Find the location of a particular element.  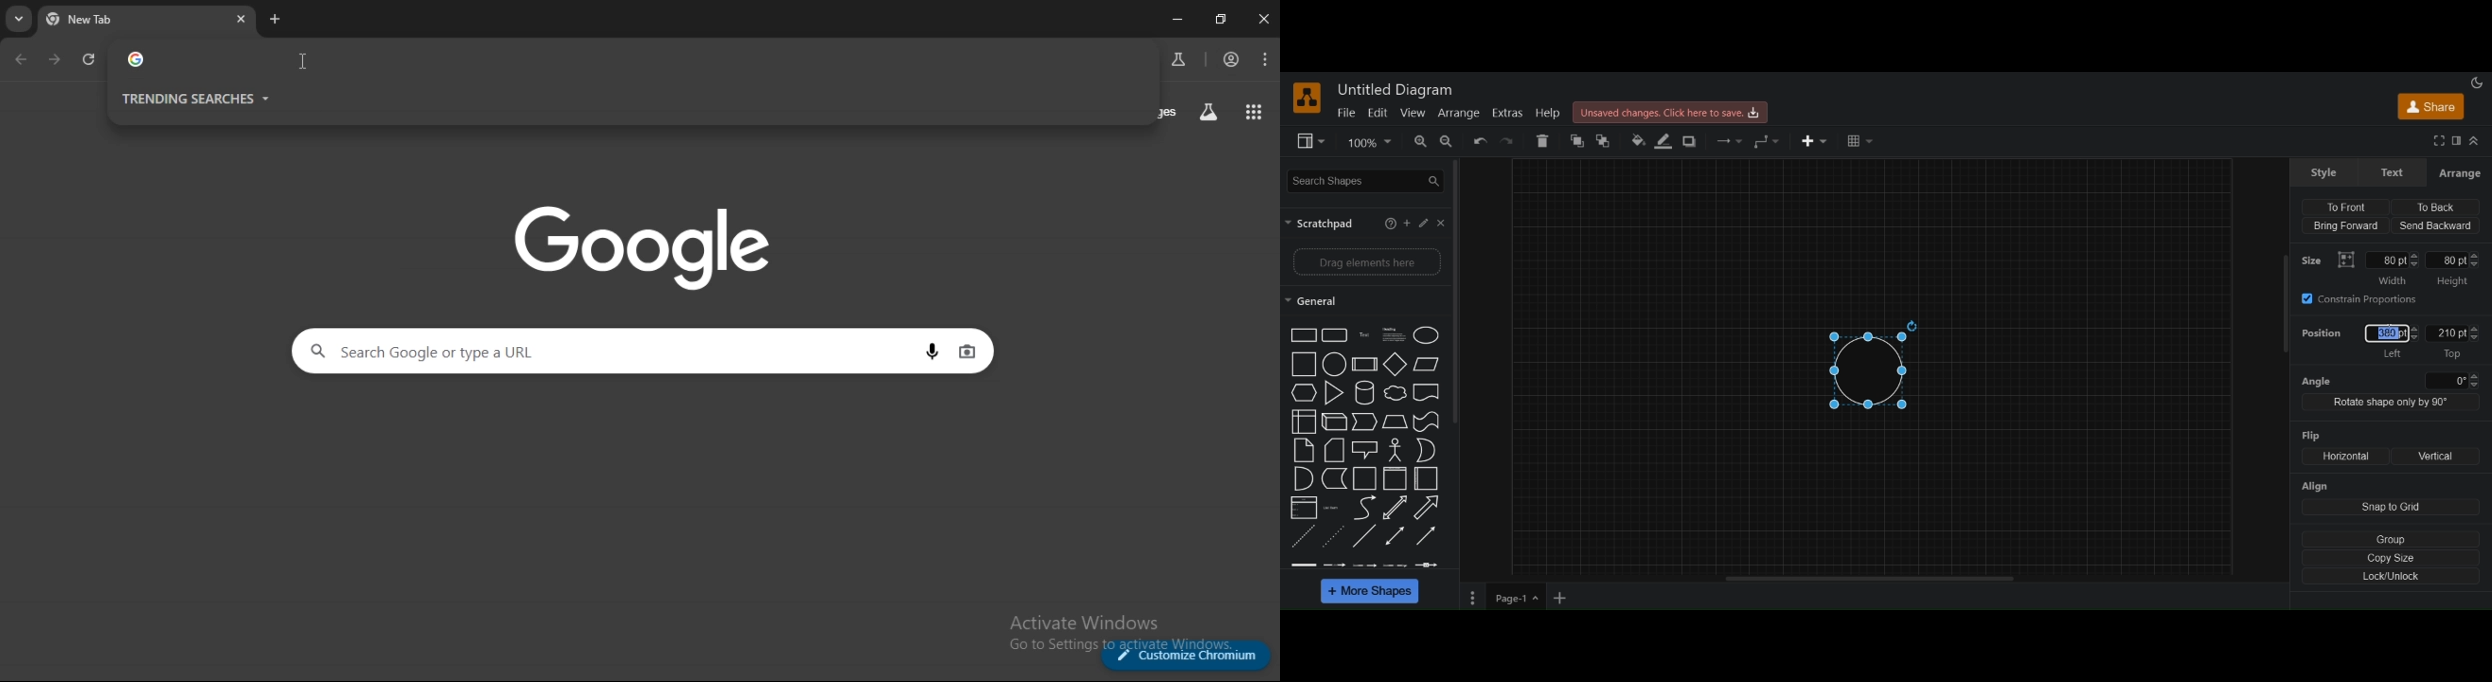

clip is located at coordinates (1304, 507).